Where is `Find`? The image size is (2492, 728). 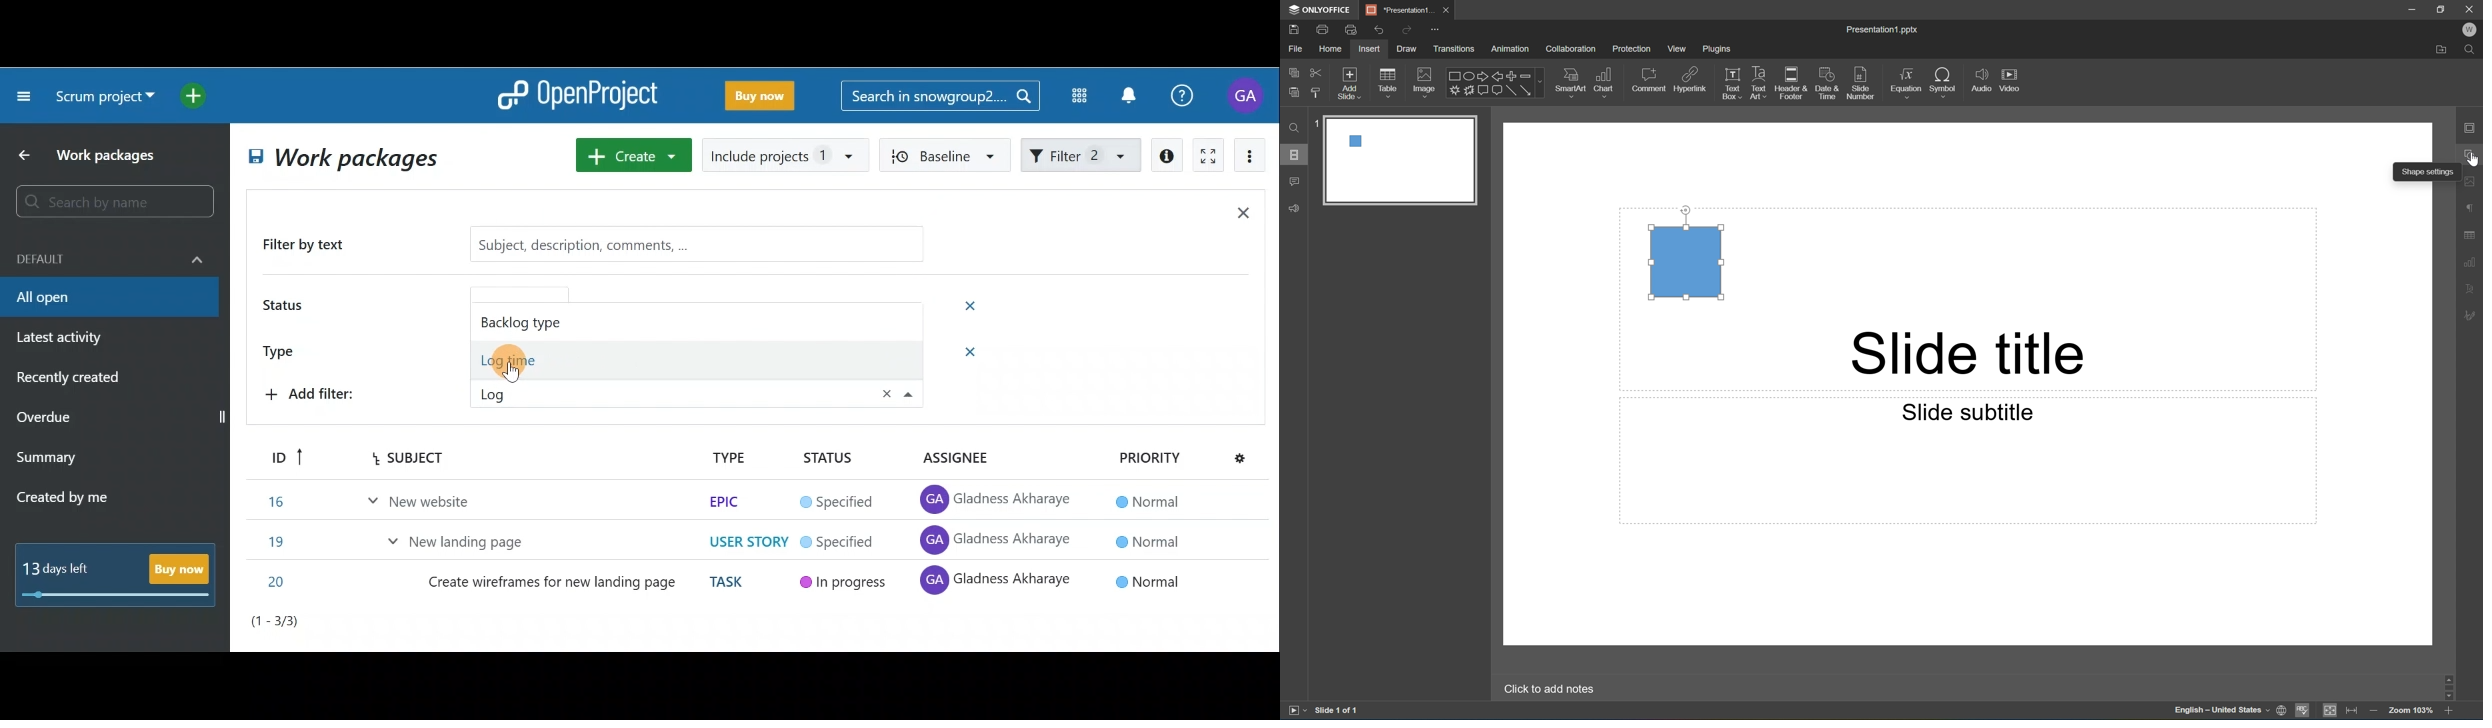 Find is located at coordinates (1294, 128).